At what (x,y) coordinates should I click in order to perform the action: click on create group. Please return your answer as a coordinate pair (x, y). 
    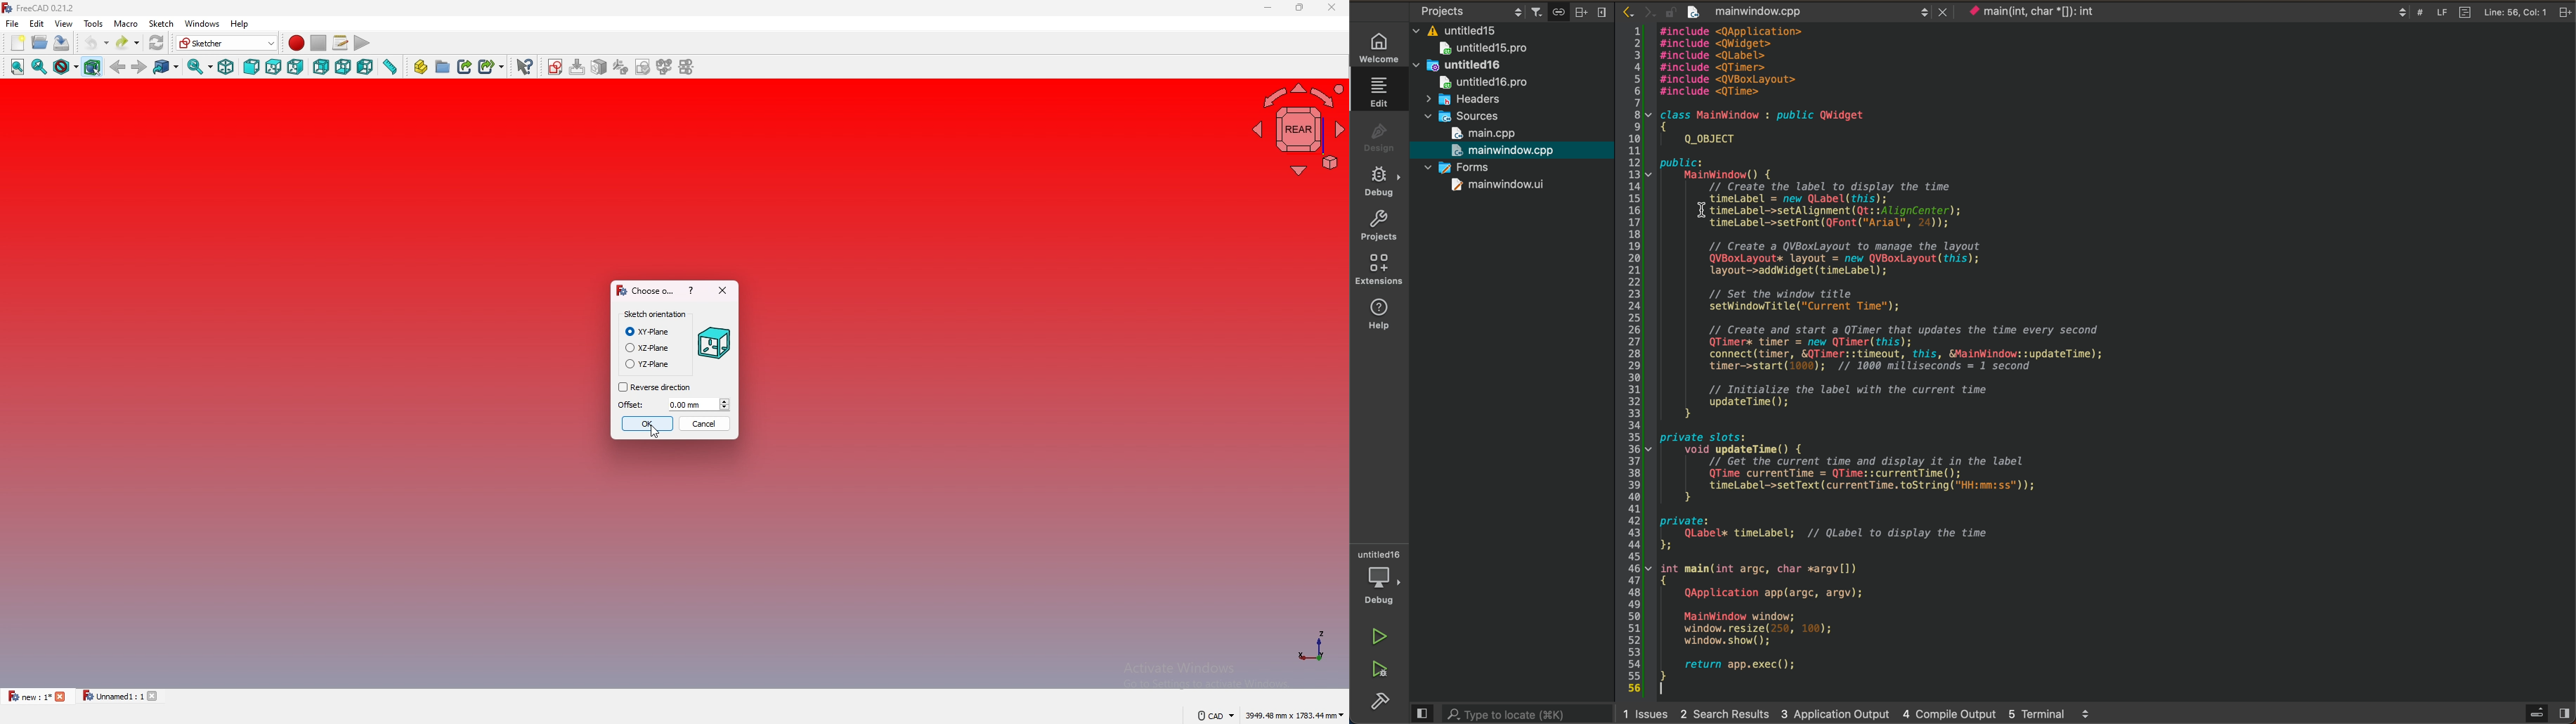
    Looking at the image, I should click on (443, 65).